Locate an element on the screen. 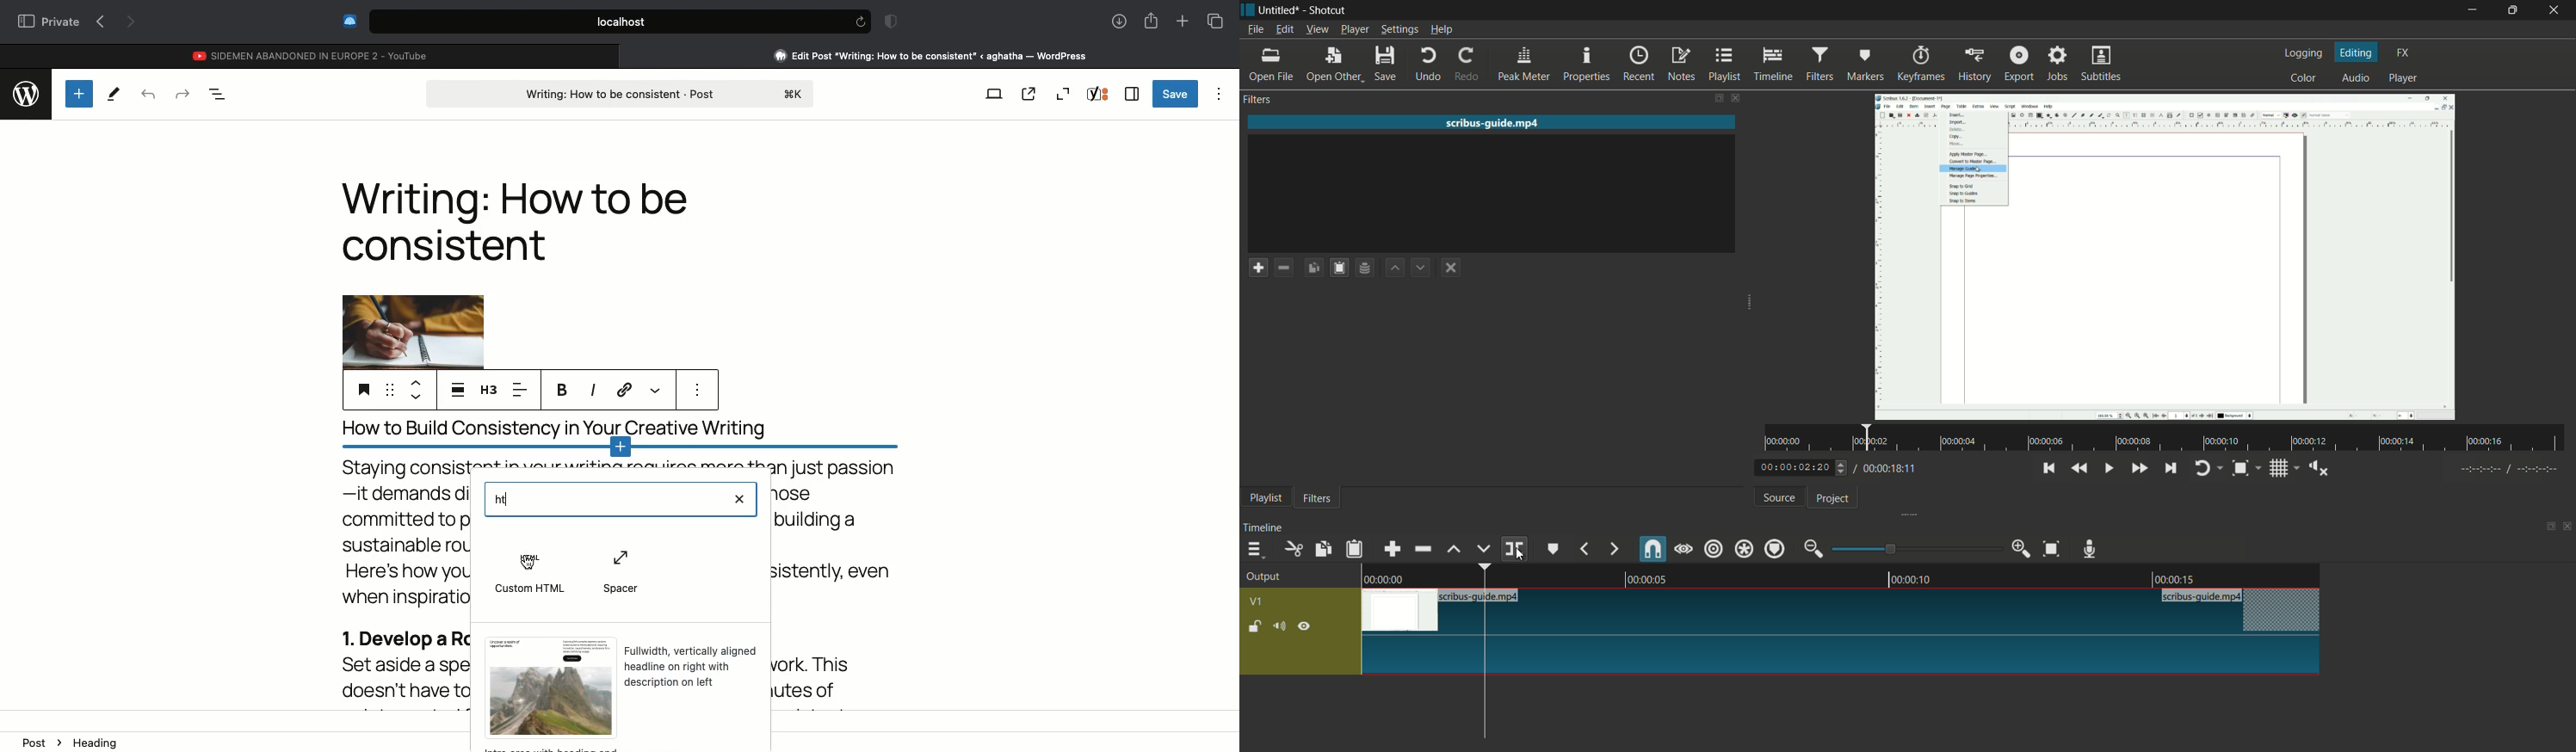 The image size is (2576, 756). toggle play or pause is located at coordinates (2108, 468).